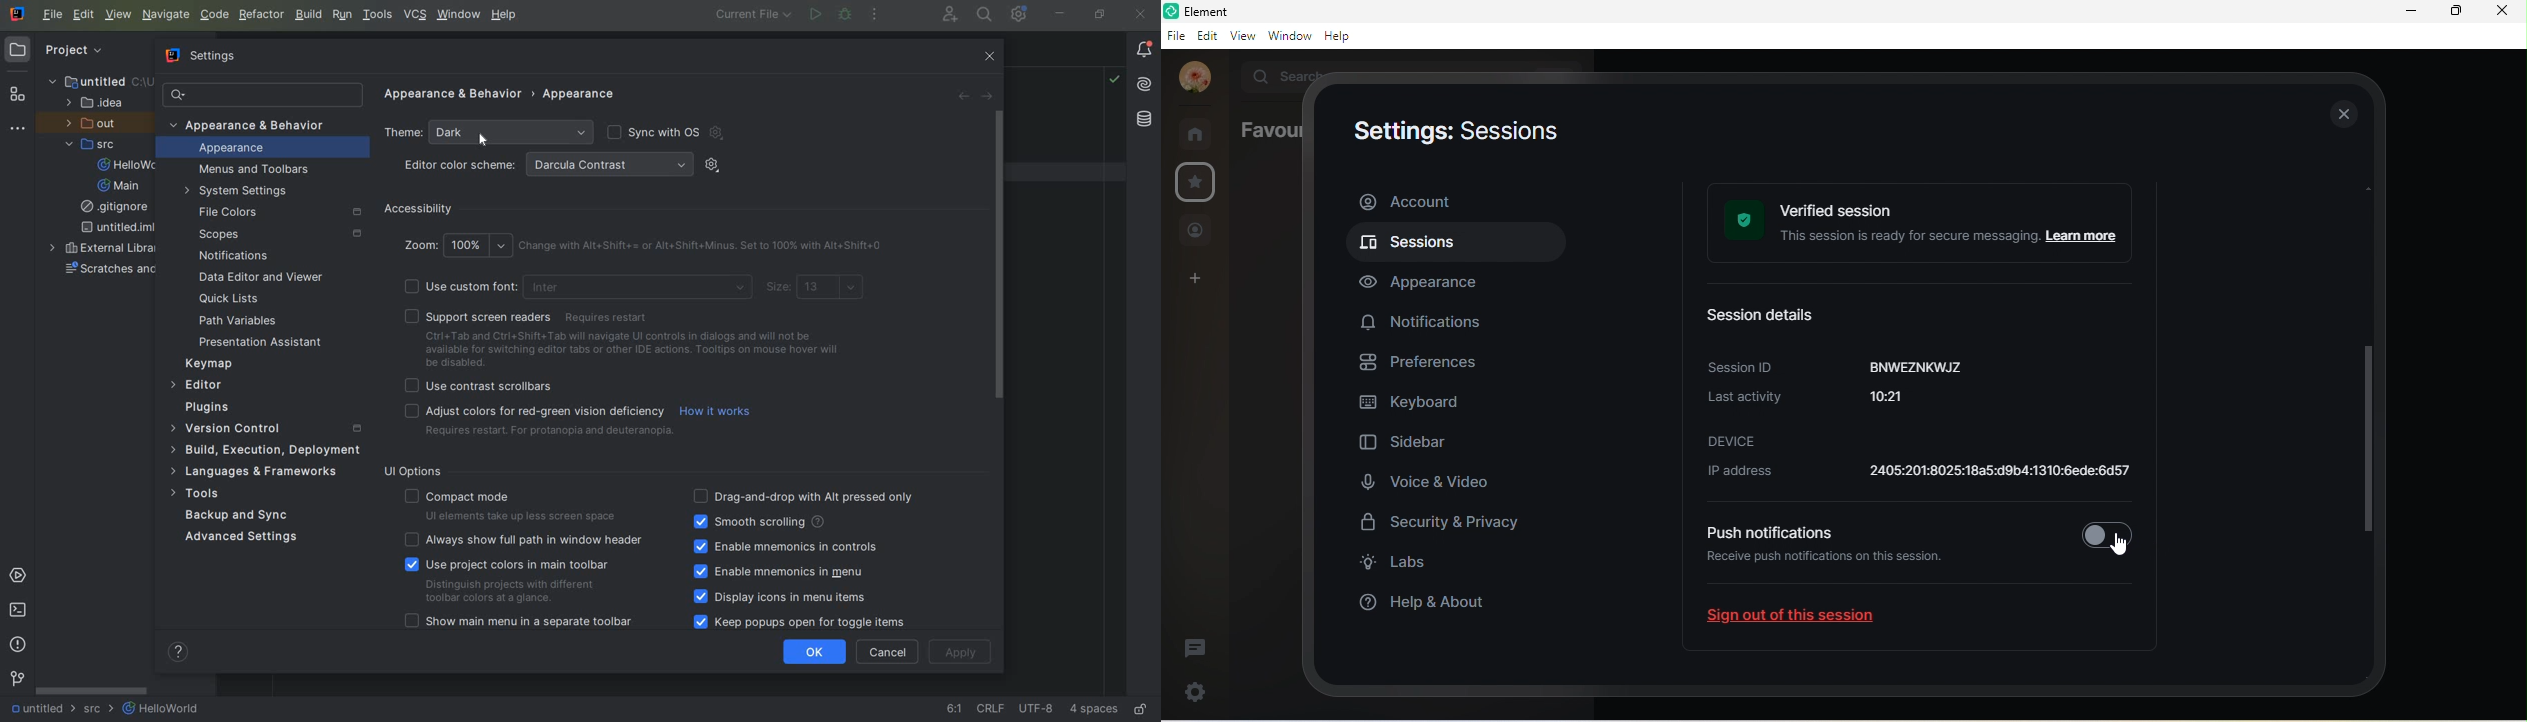  What do you see at coordinates (1426, 481) in the screenshot?
I see `voice and video` at bounding box center [1426, 481].